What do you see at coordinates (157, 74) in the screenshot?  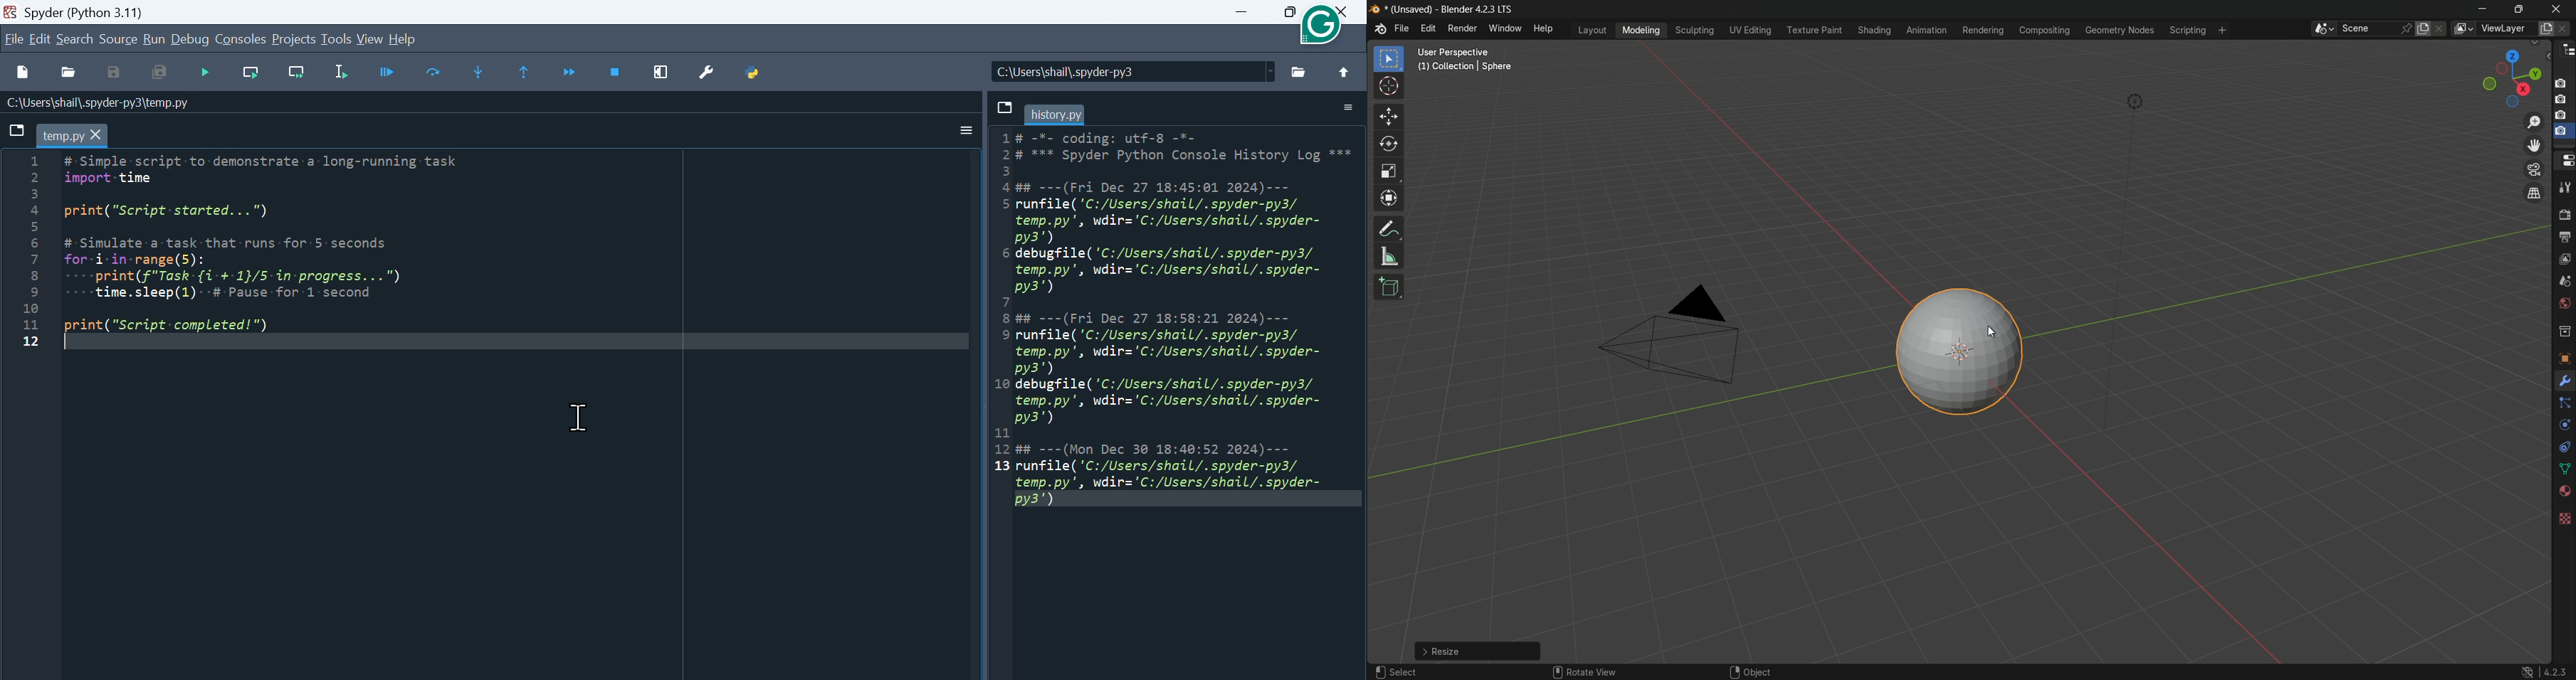 I see `Save all` at bounding box center [157, 74].